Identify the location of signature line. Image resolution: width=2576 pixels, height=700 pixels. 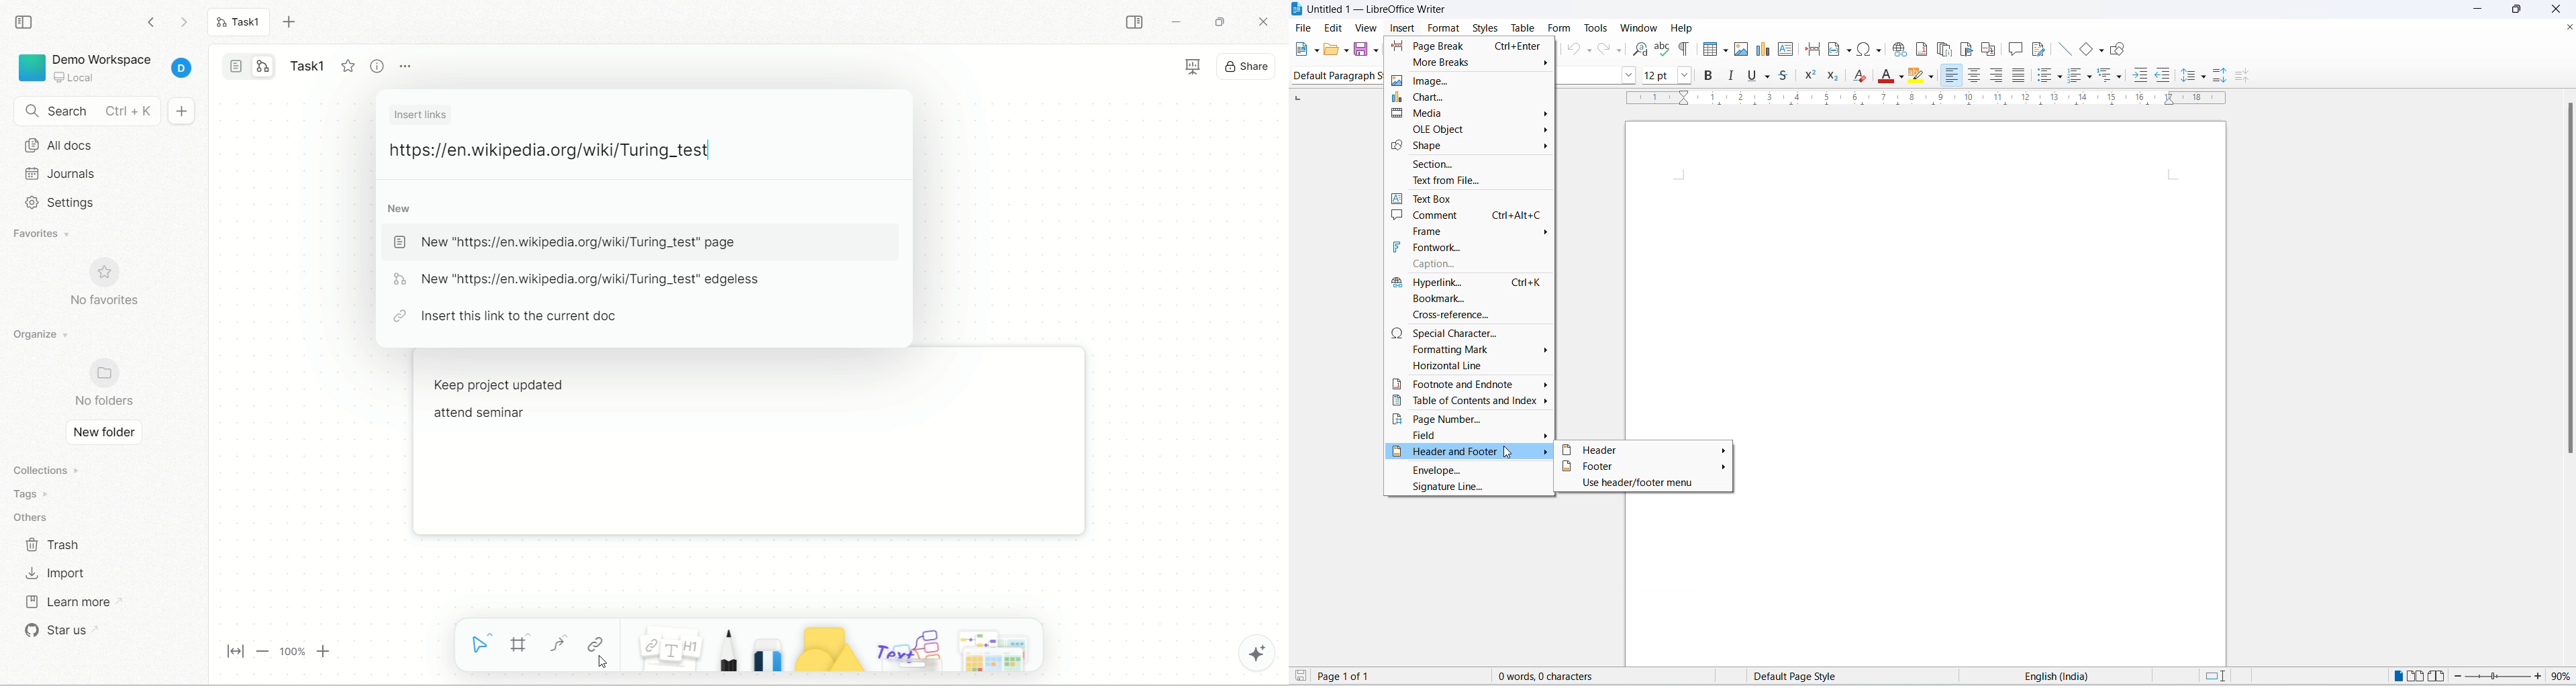
(1467, 491).